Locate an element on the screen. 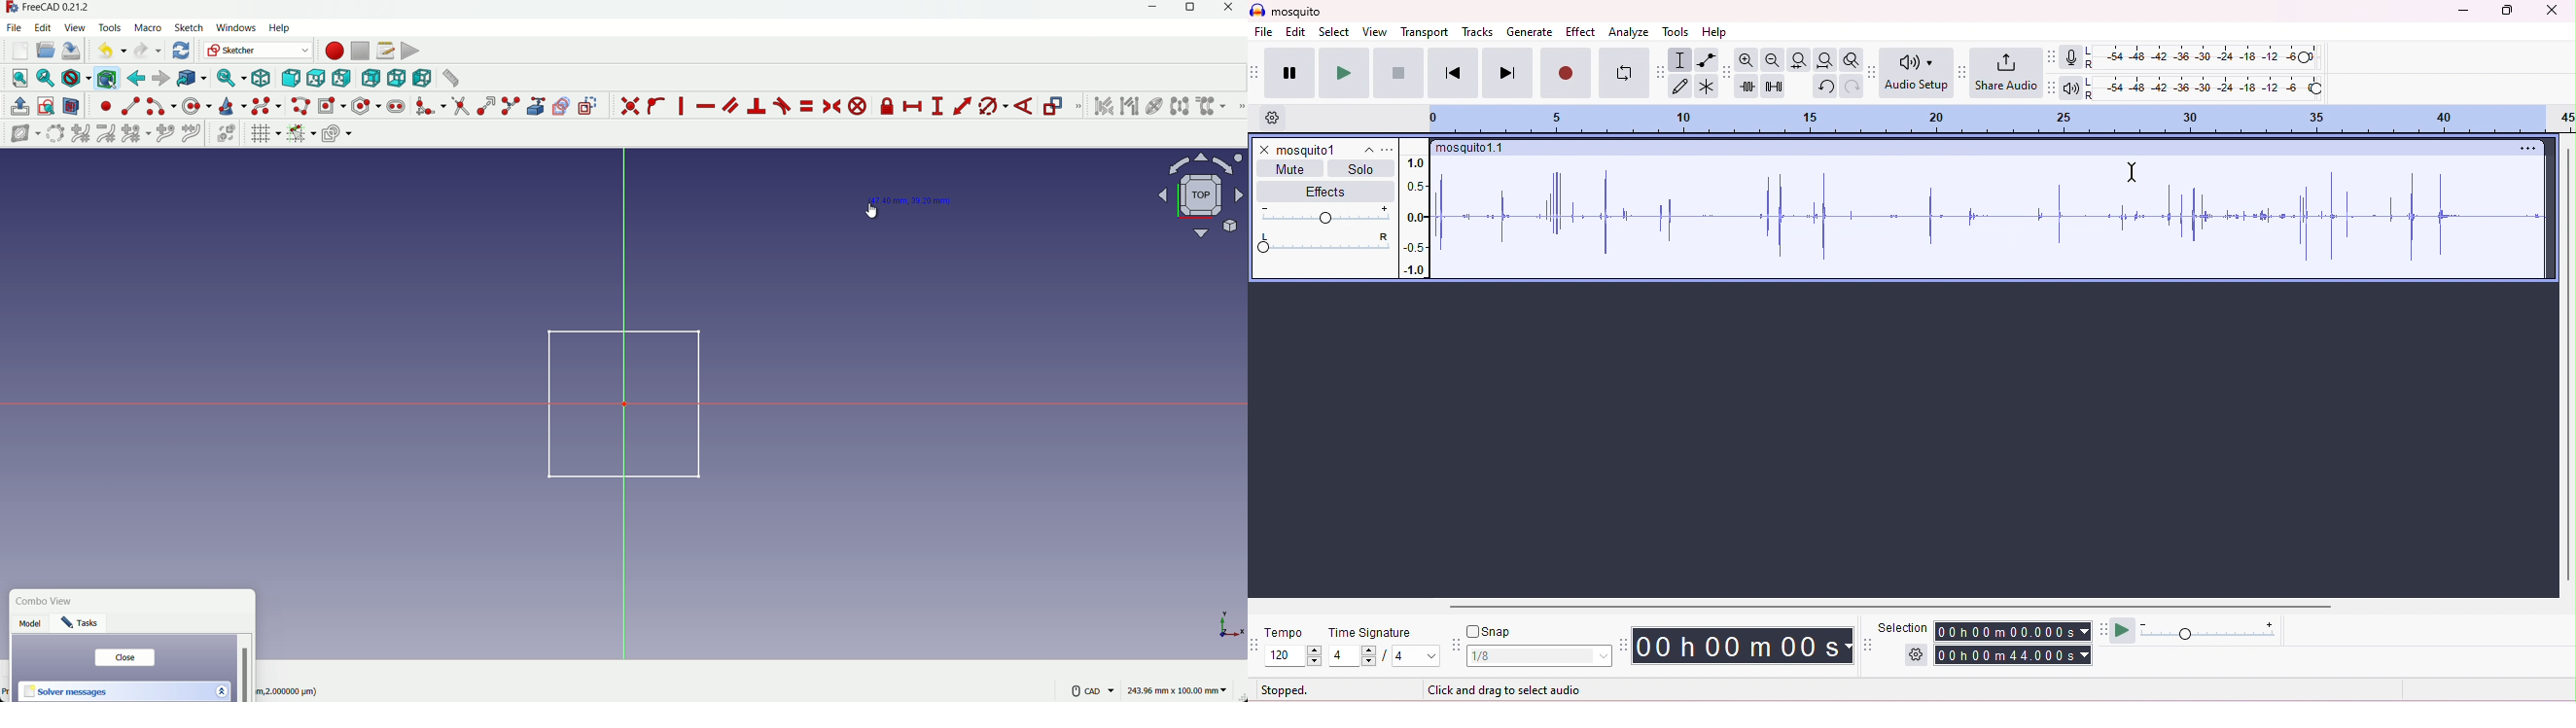 This screenshot has width=2576, height=728. switch workbenches is located at coordinates (257, 50).